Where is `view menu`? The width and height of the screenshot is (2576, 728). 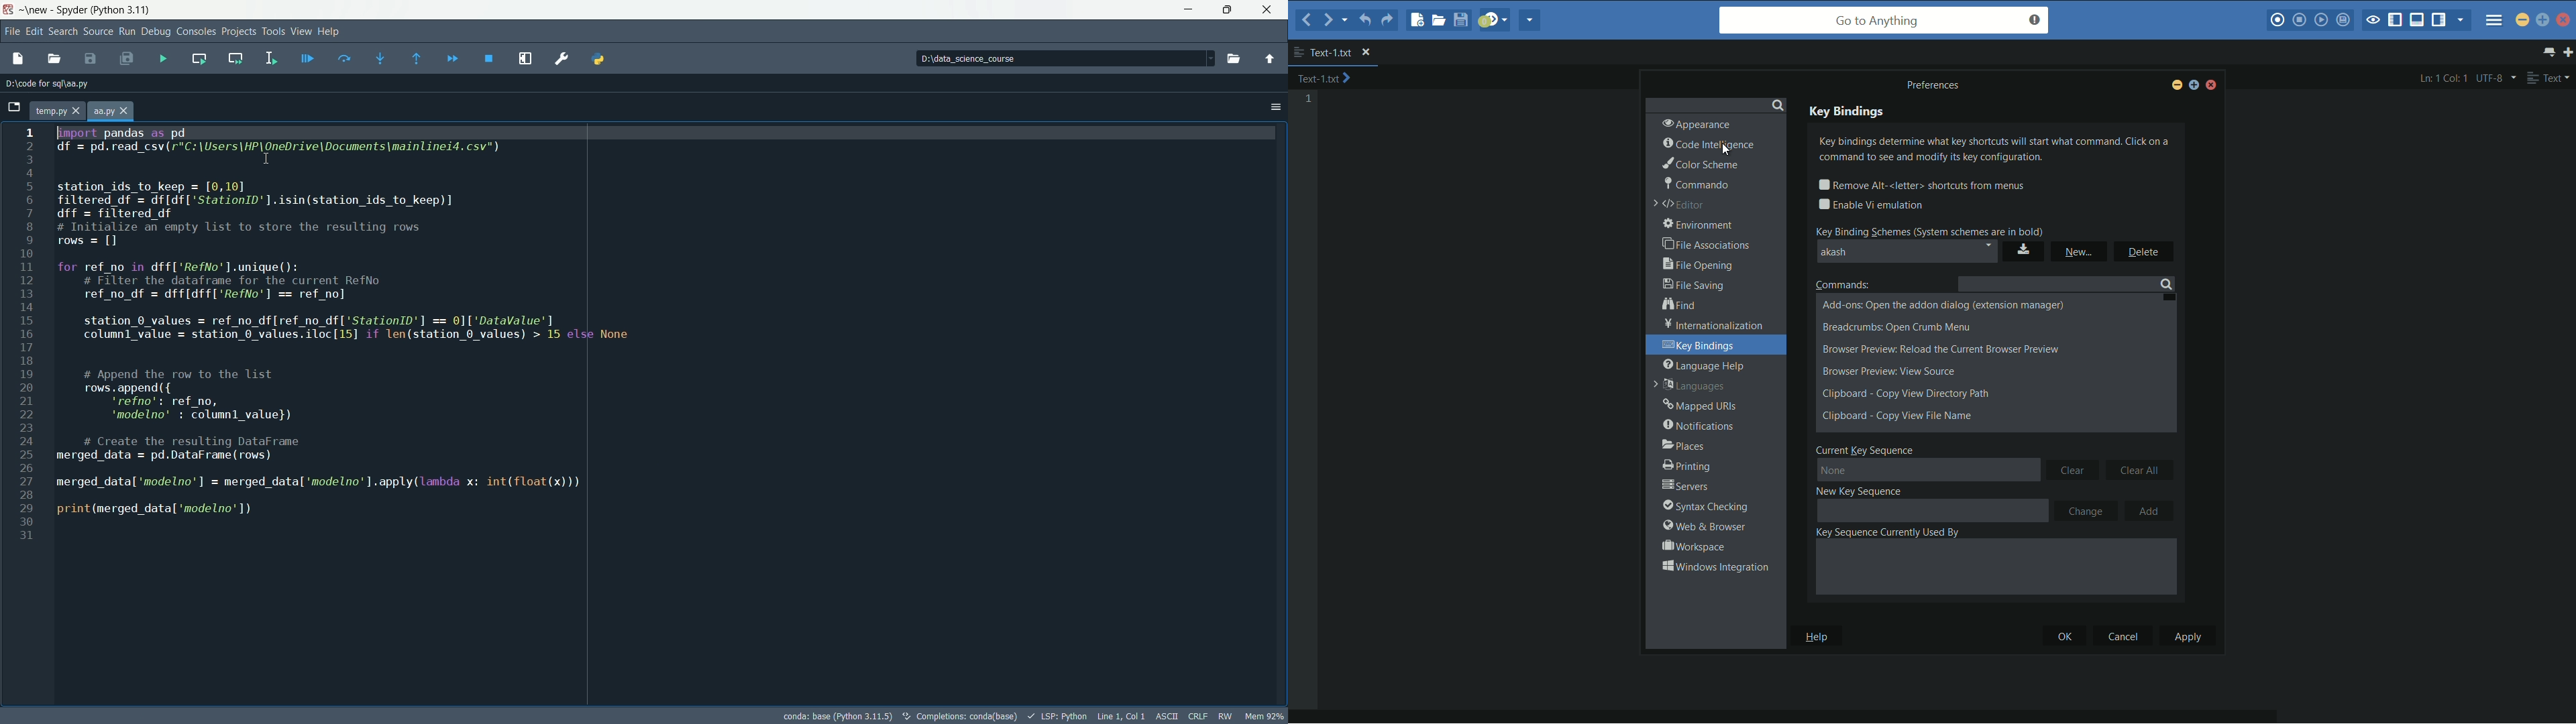 view menu is located at coordinates (301, 31).